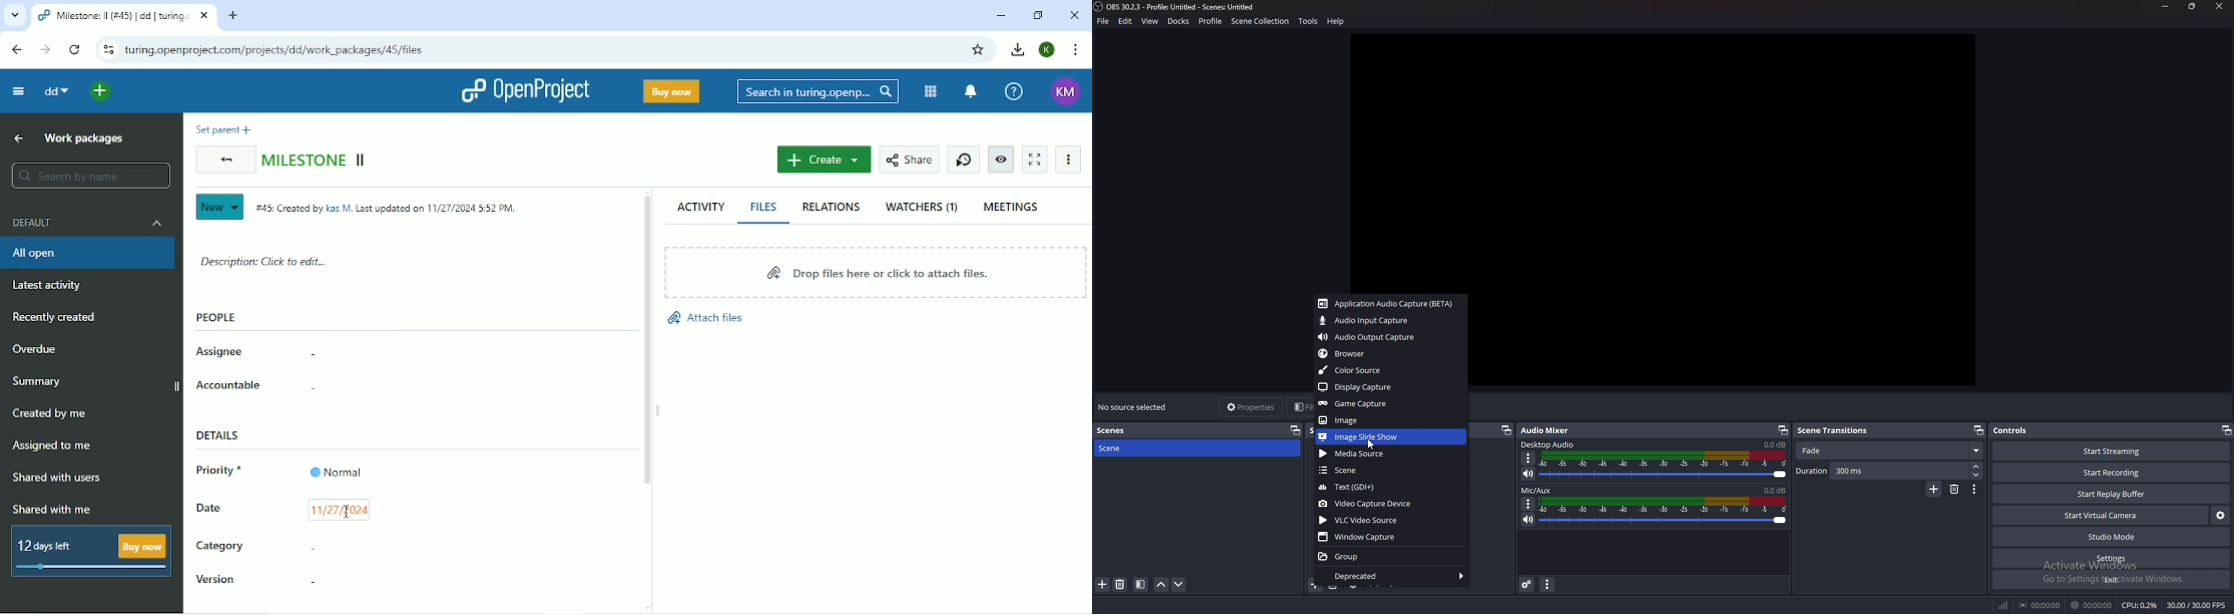 This screenshot has height=616, width=2240. What do you see at coordinates (1539, 490) in the screenshot?
I see `mic/aux` at bounding box center [1539, 490].